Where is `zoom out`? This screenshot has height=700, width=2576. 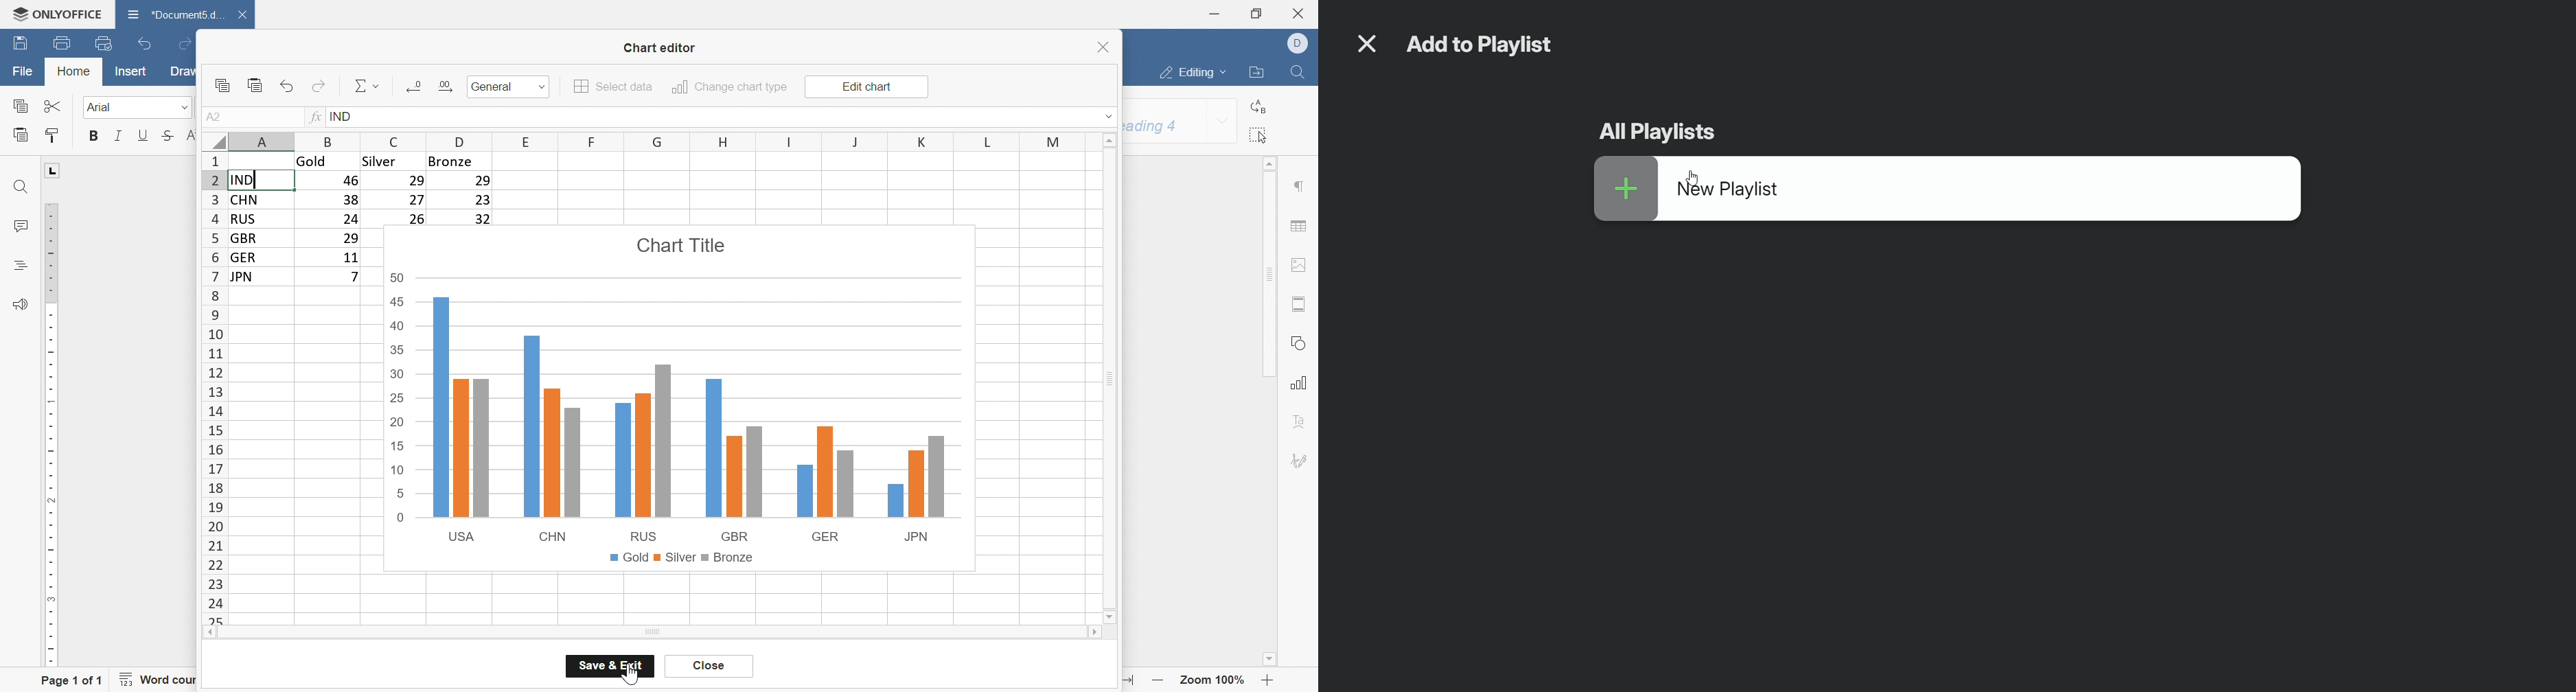
zoom out is located at coordinates (1158, 680).